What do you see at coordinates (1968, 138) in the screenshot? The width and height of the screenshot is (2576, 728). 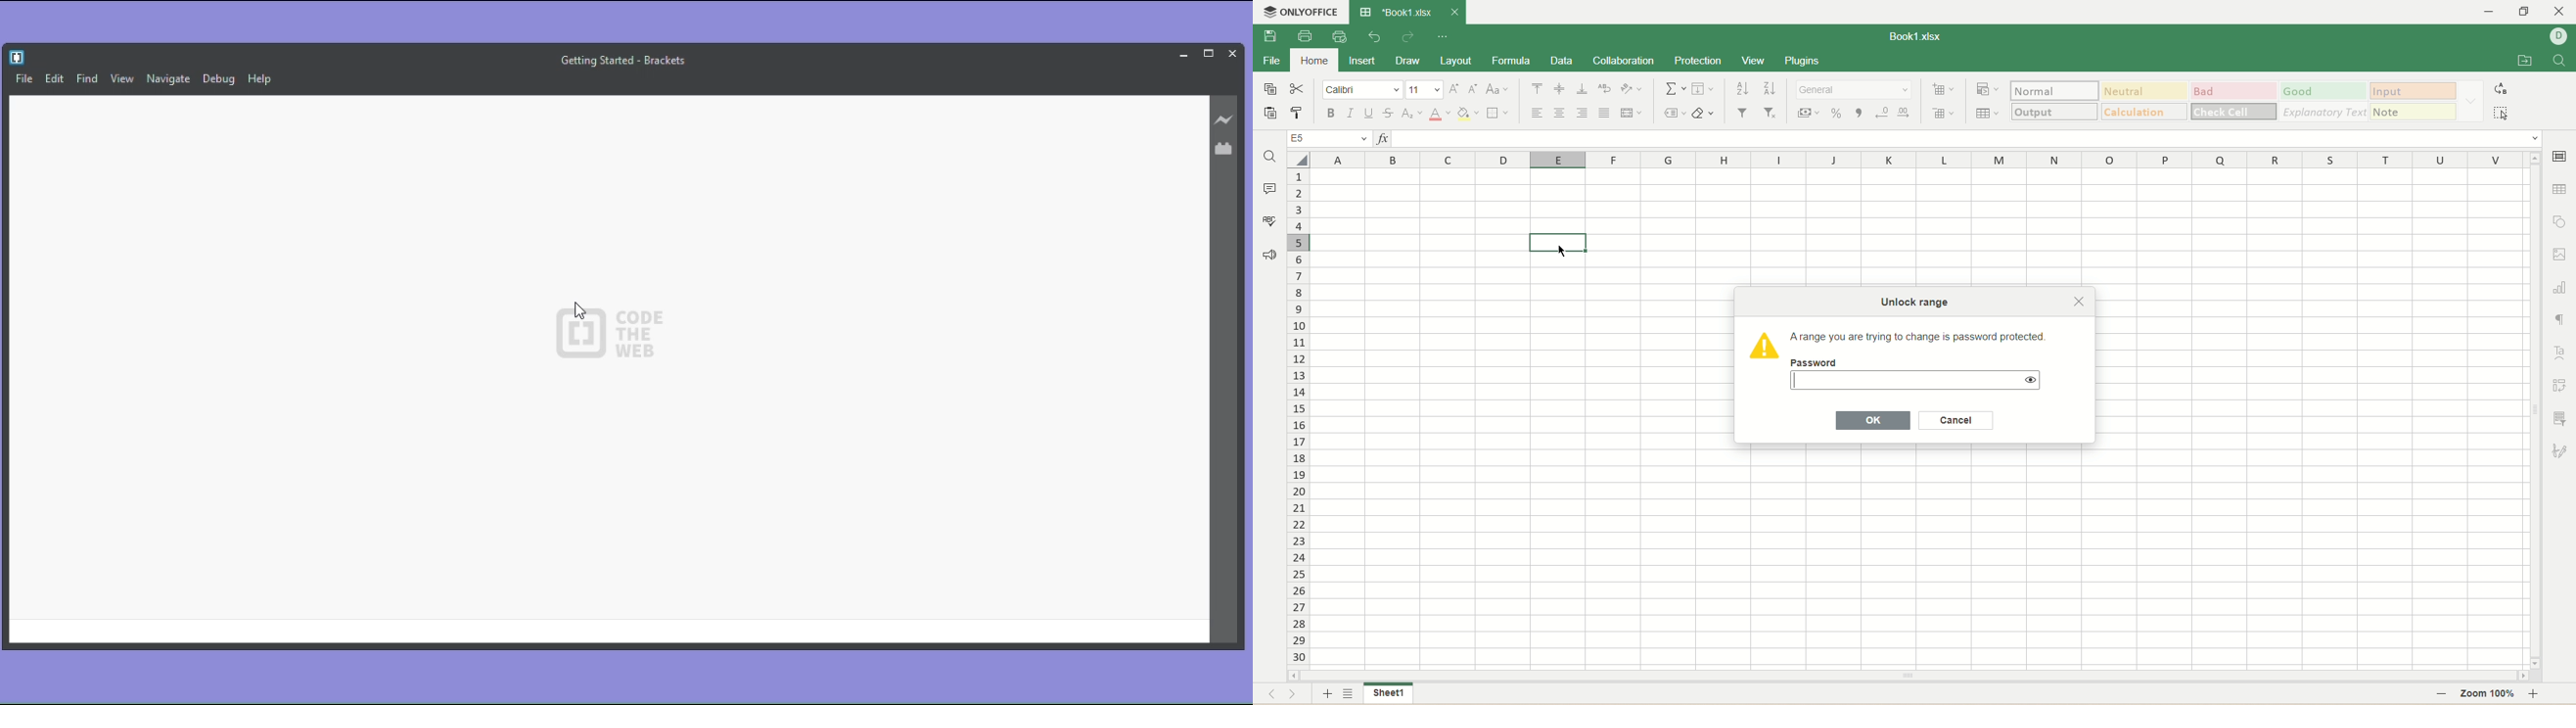 I see `input line` at bounding box center [1968, 138].